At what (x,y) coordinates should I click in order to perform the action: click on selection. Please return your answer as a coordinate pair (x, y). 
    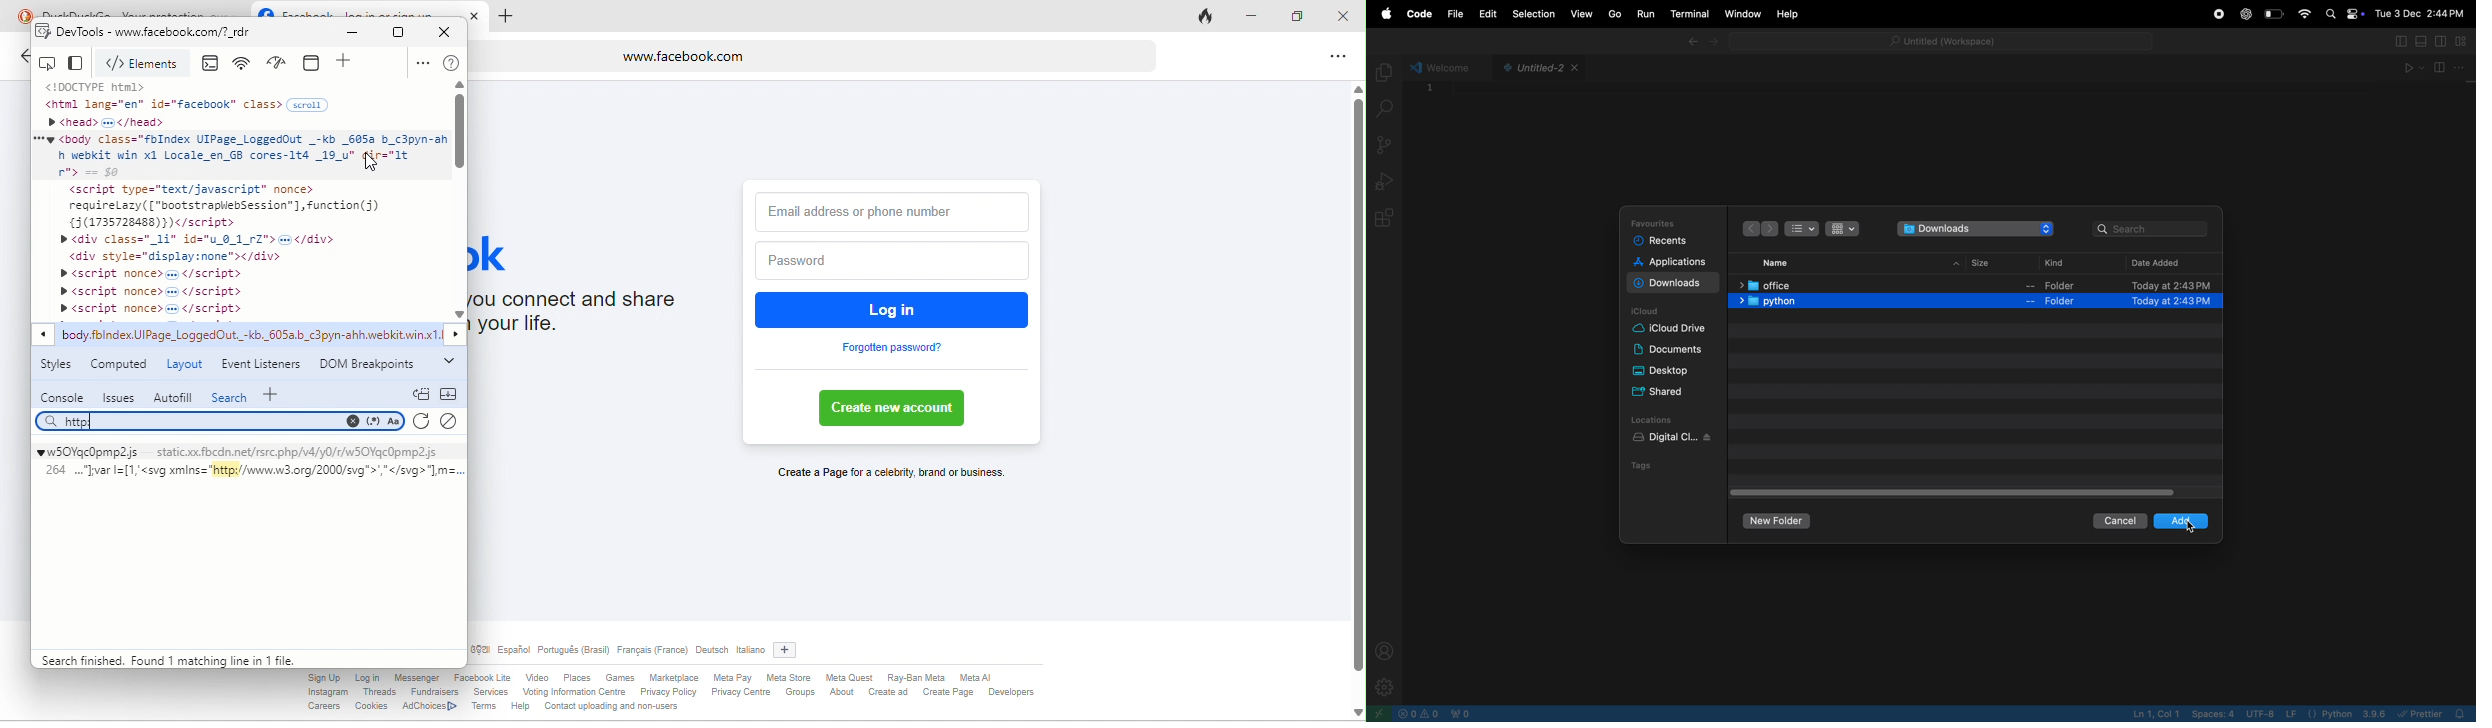
    Looking at the image, I should click on (1534, 14).